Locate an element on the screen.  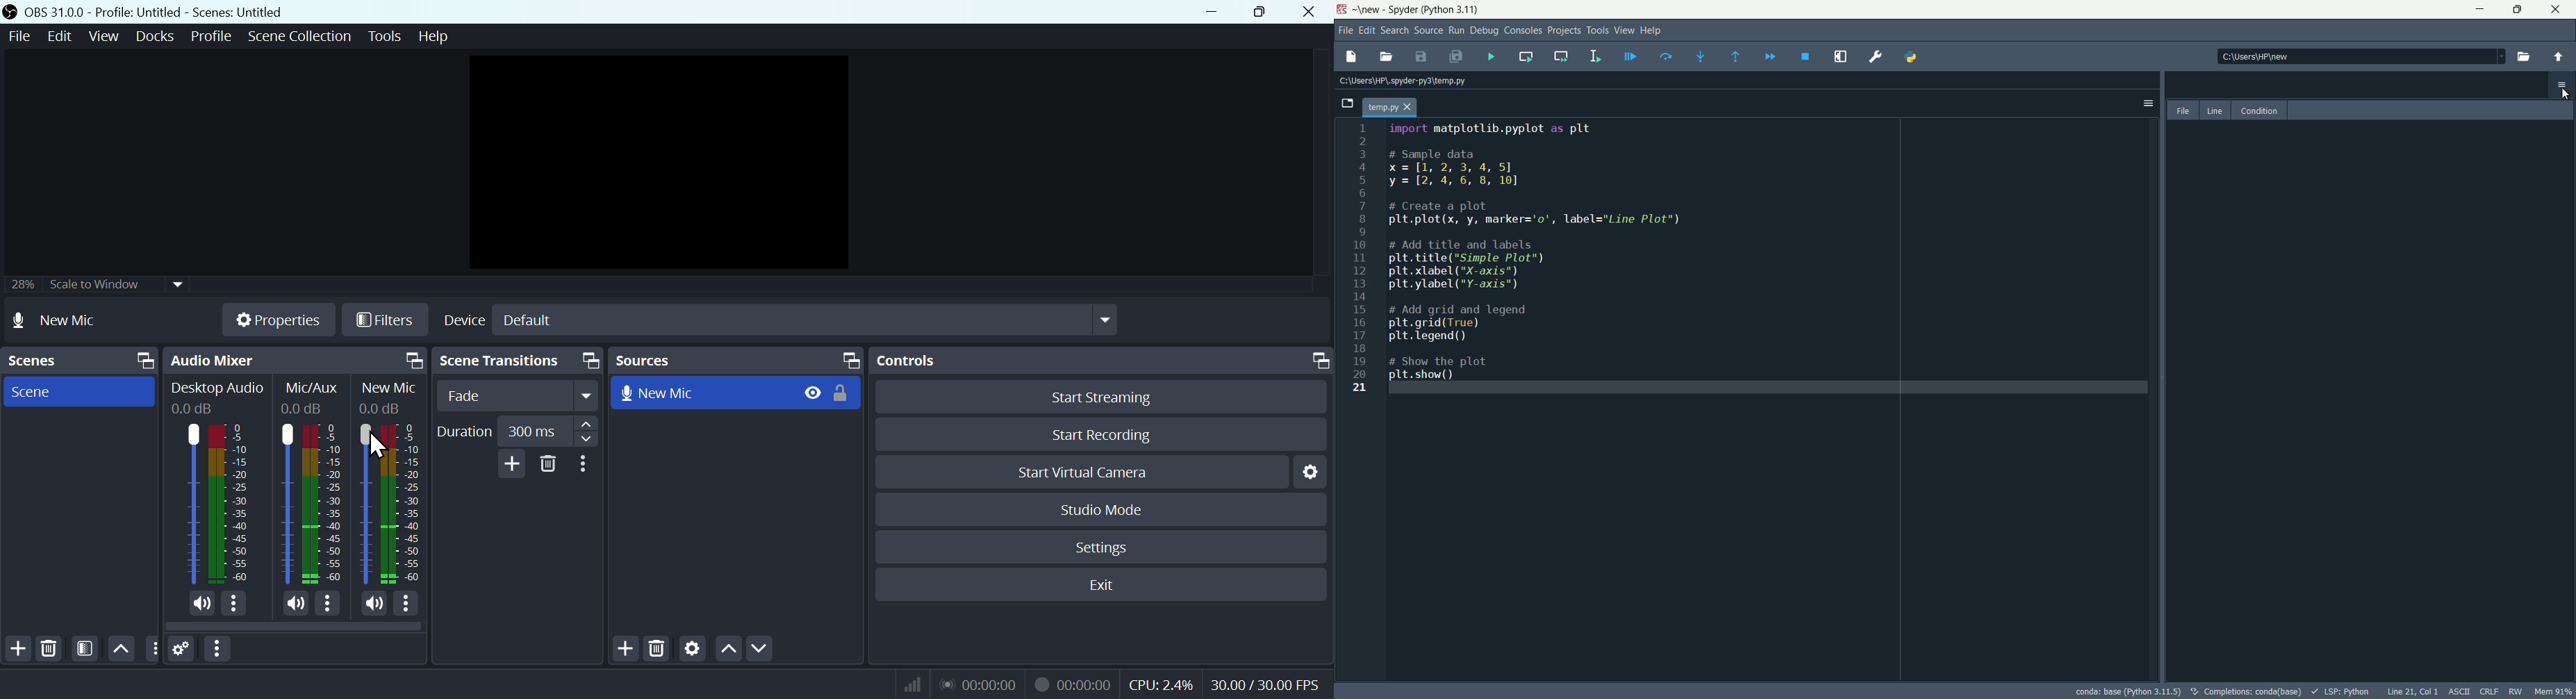
line 21, Col 1 is located at coordinates (2412, 691).